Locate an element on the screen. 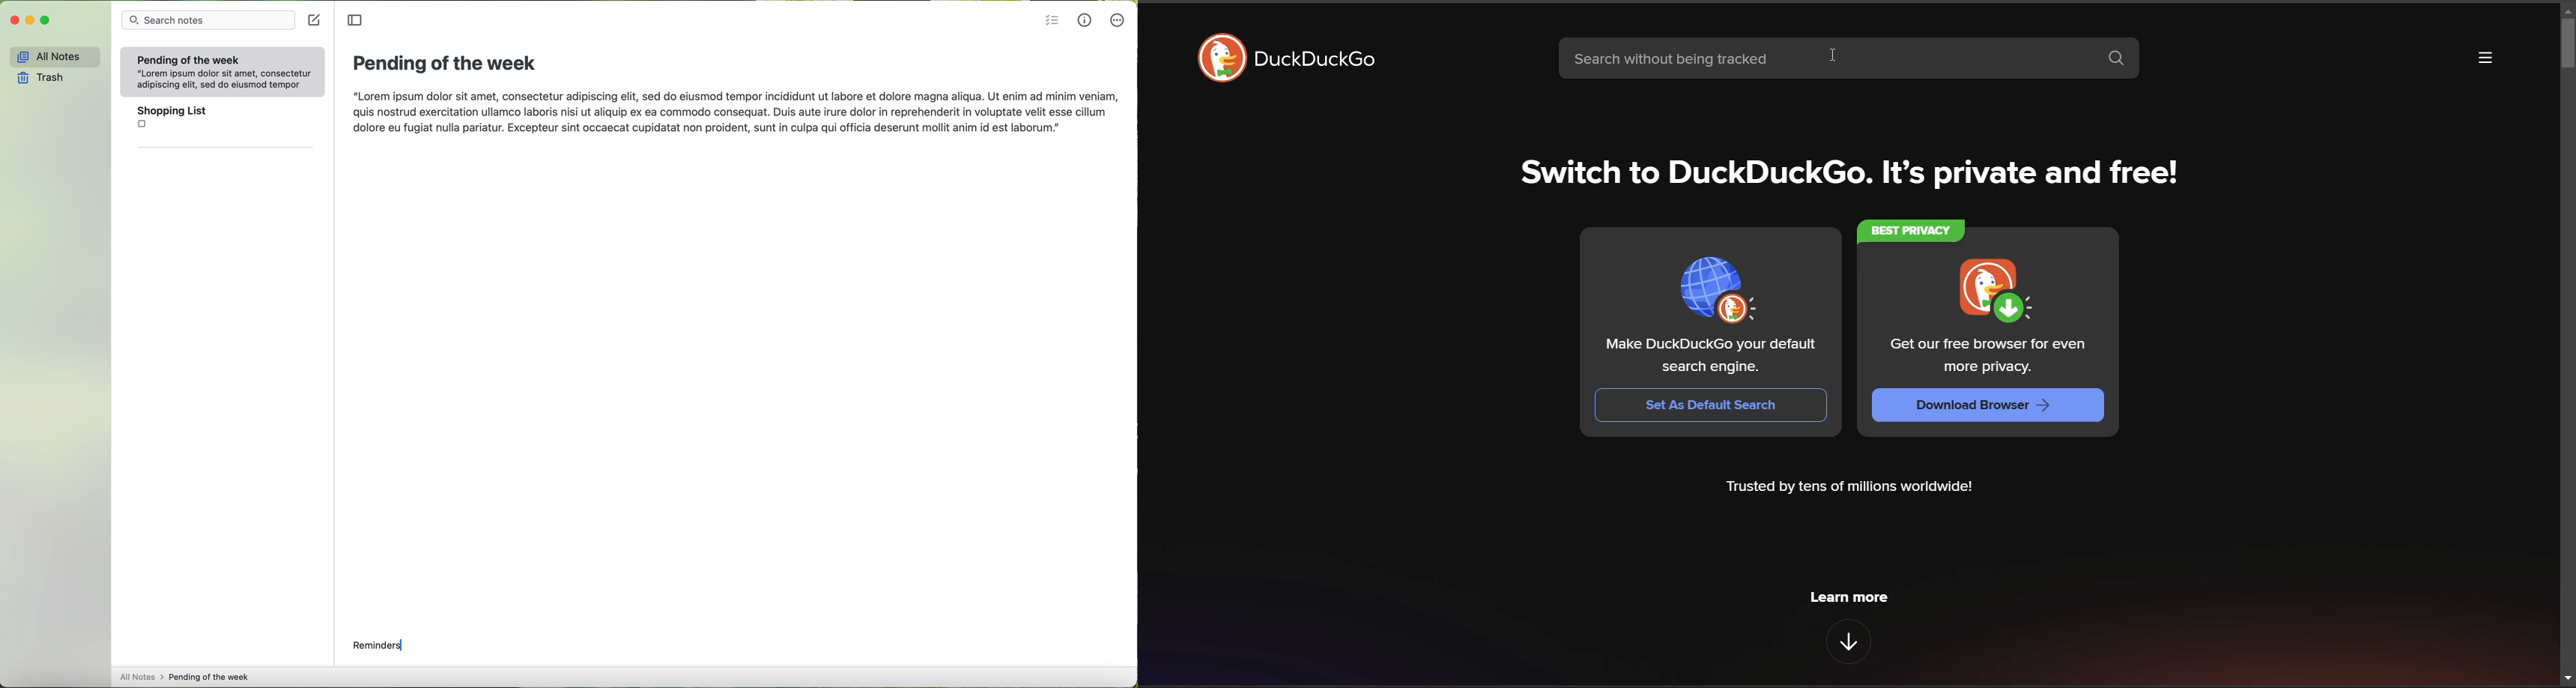 This screenshot has height=700, width=2576. “Lorem ipsum dolor sit amet, consectetur adipiscing elit, sed do eiusmod tempor incididunt ut labore et dolore magna aliqua. Ut enim ad minim veniam,
quis nostrud exercitation ullamco laboris nisi ut aliquip ex ea commodo consequat. Duis aute irure dolor in reprehenderit in voluptate velit esse cillum
dolore eu fugiat nulla pariatur. Excepteur sint occaecat cupidatat non proident, sunt in culpa qui officia deserunt mollit anim id est laborum.” is located at coordinates (733, 114).